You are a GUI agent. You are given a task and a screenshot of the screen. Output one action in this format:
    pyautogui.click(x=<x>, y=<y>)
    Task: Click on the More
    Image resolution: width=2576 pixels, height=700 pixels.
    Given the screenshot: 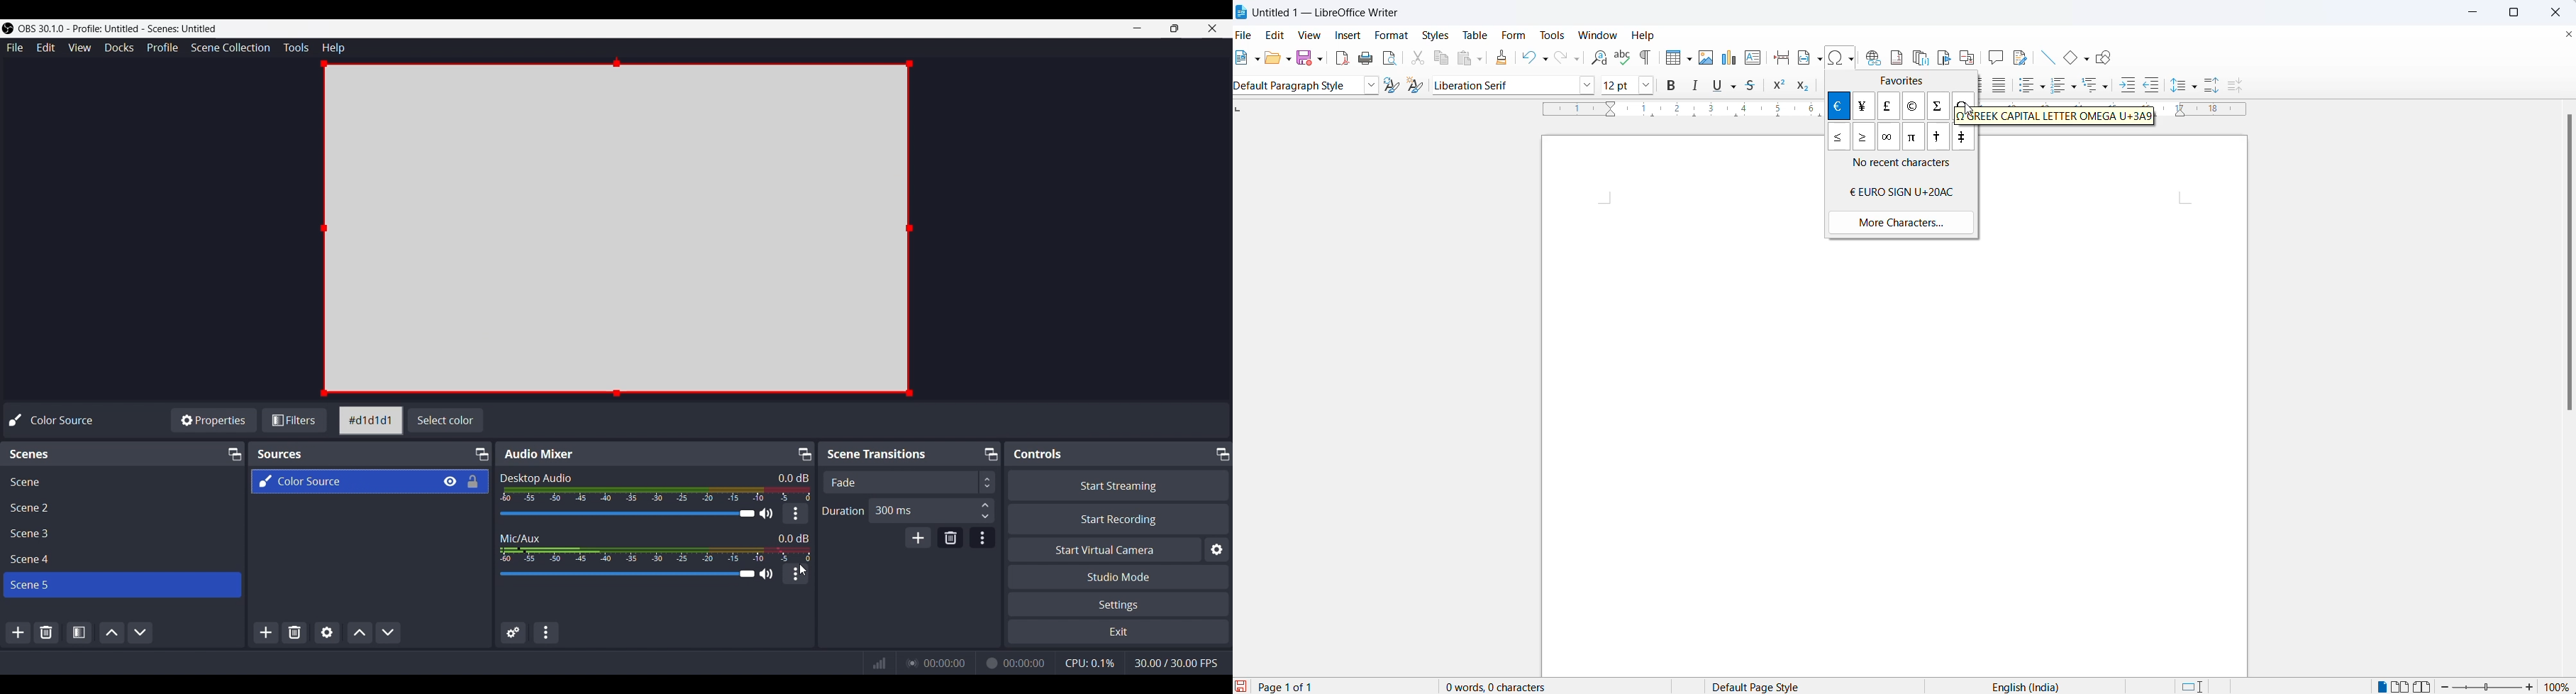 What is the action you would take?
    pyautogui.click(x=796, y=574)
    